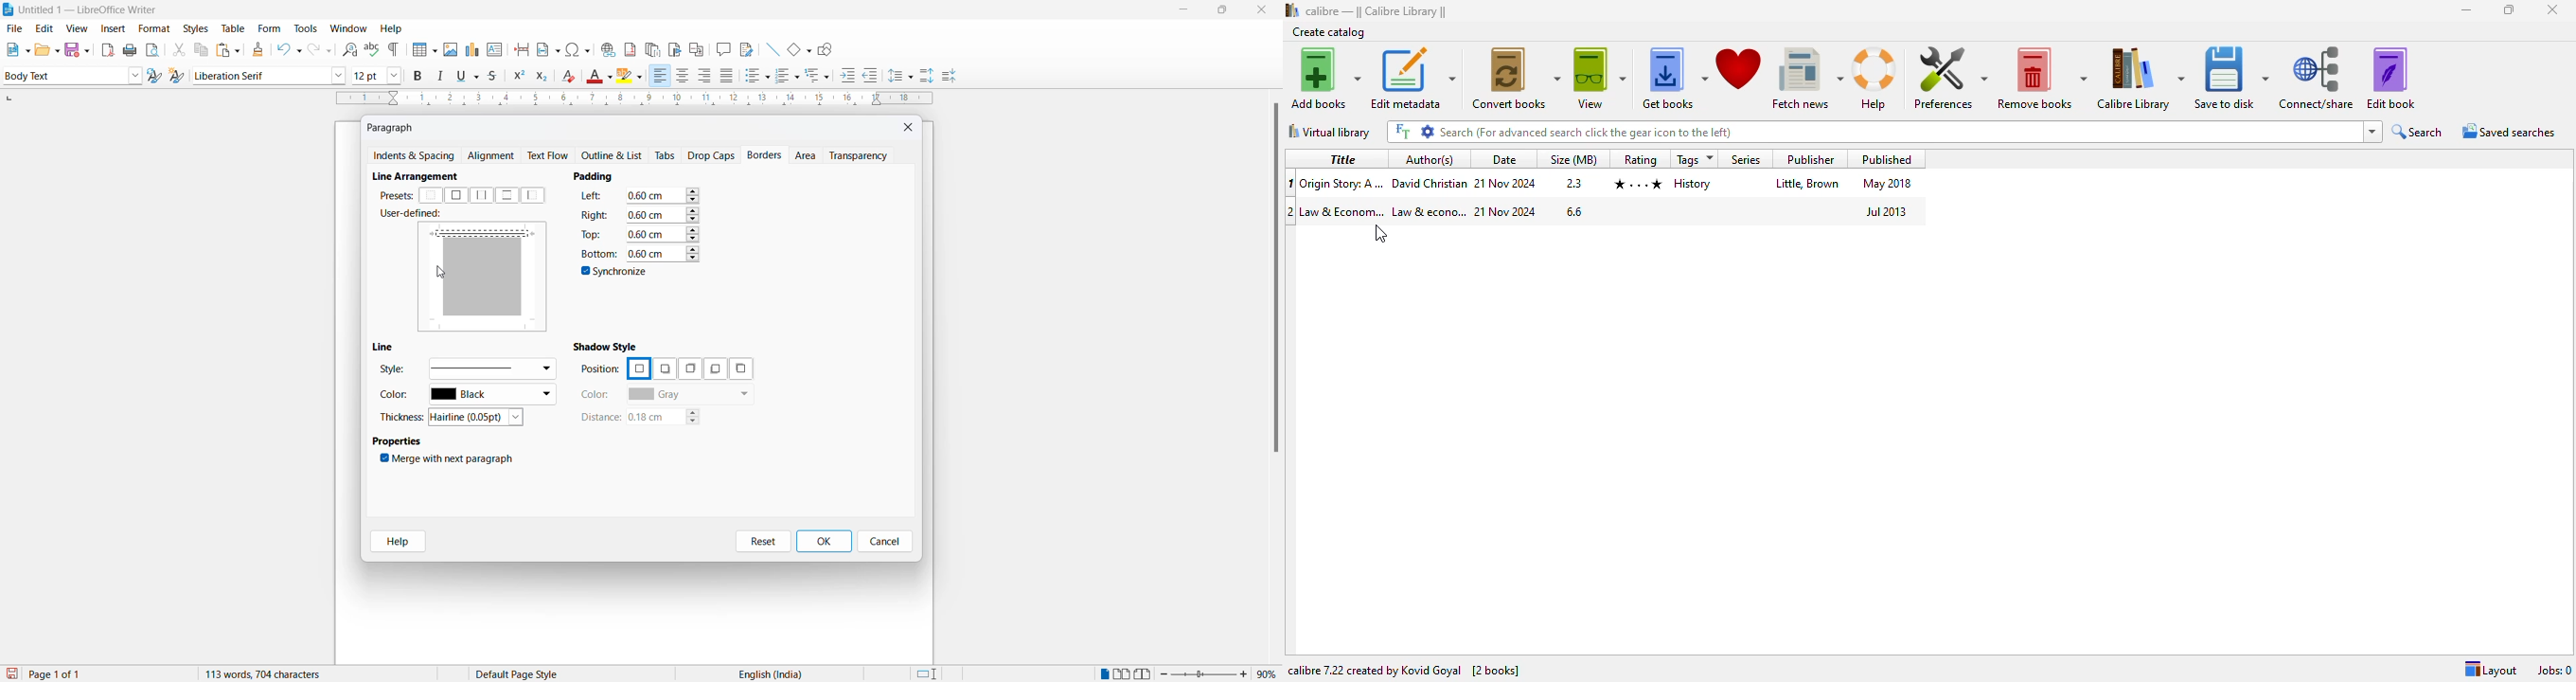 This screenshot has width=2576, height=700. I want to click on window, so click(350, 29).